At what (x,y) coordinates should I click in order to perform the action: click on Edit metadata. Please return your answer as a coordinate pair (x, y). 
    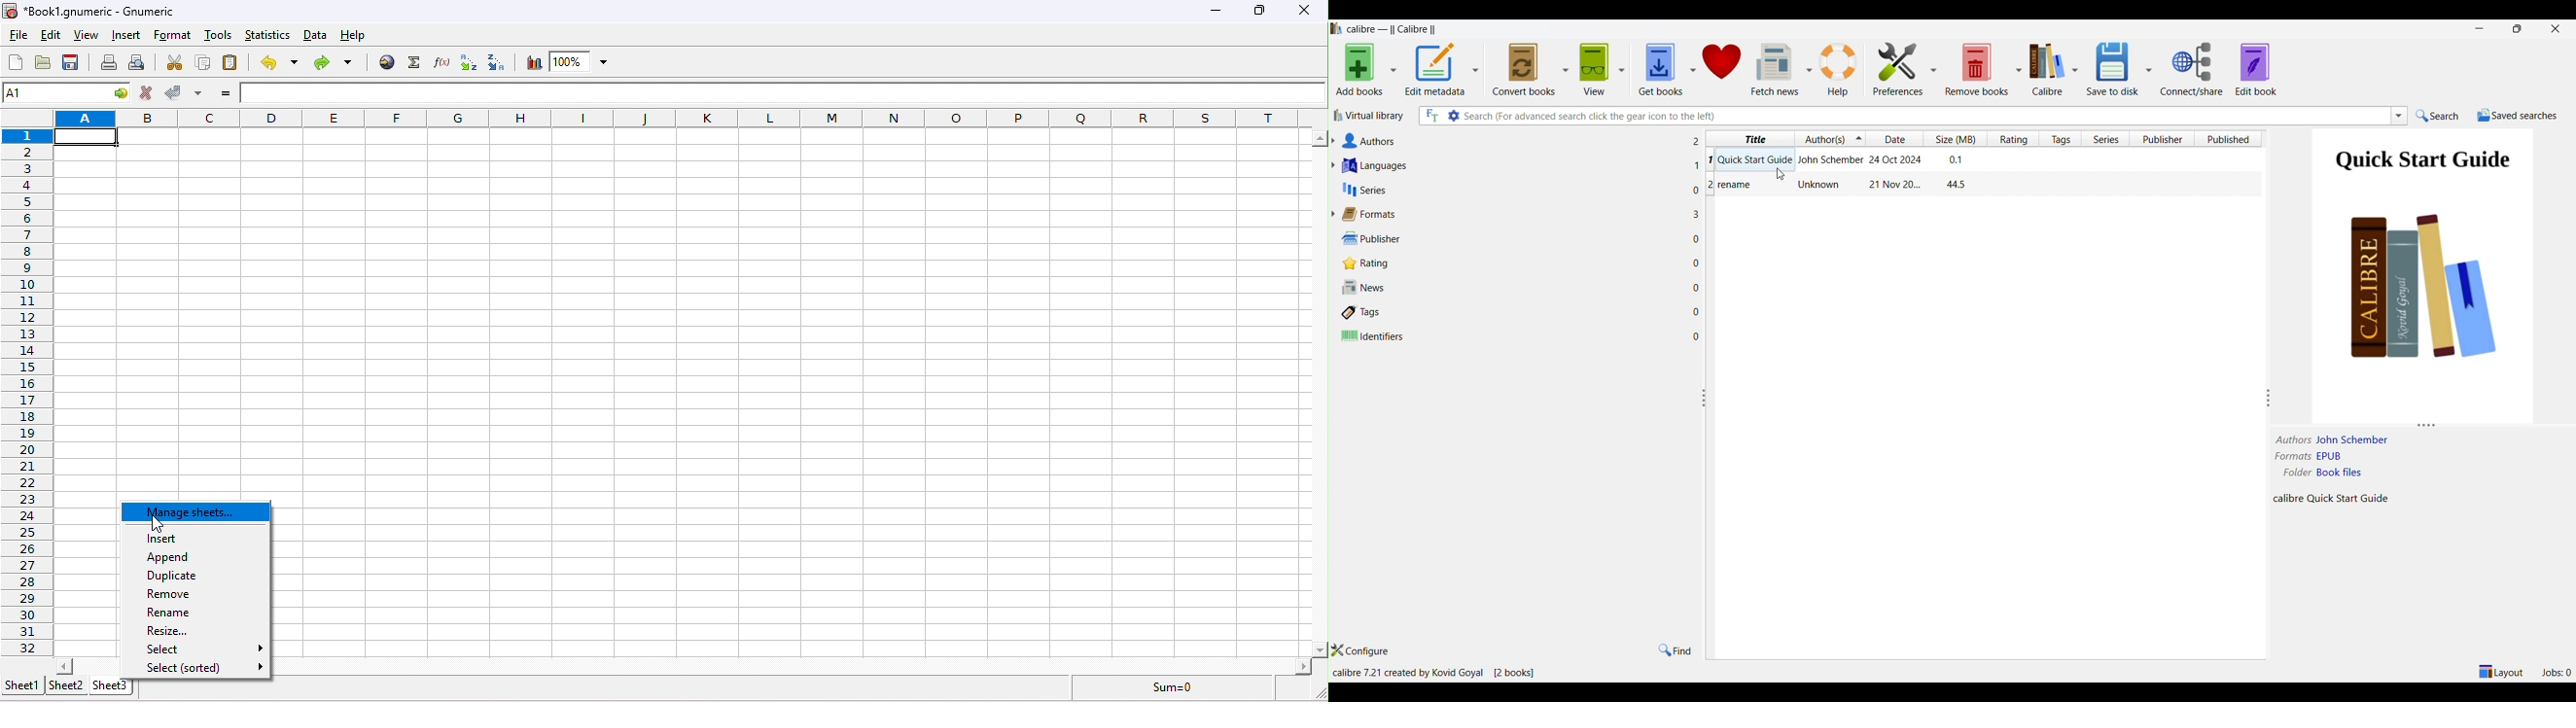
    Looking at the image, I should click on (1436, 70).